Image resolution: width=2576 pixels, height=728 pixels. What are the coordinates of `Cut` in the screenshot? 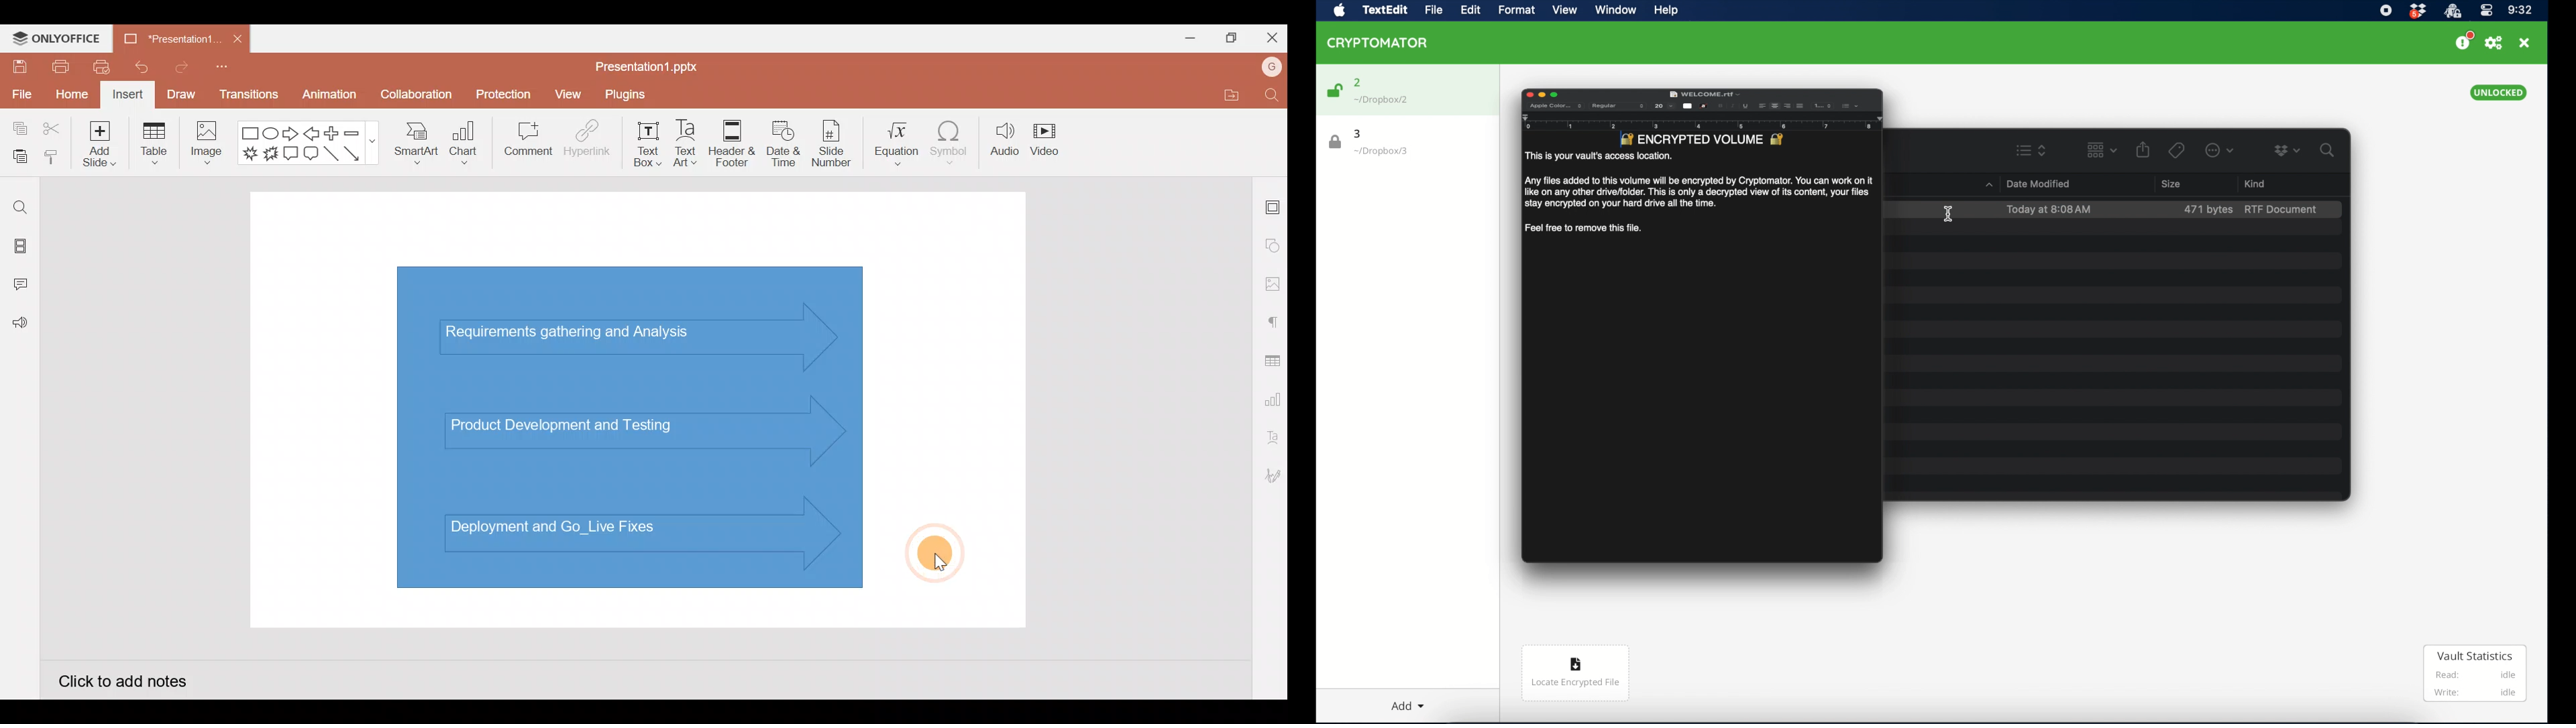 It's located at (52, 129).